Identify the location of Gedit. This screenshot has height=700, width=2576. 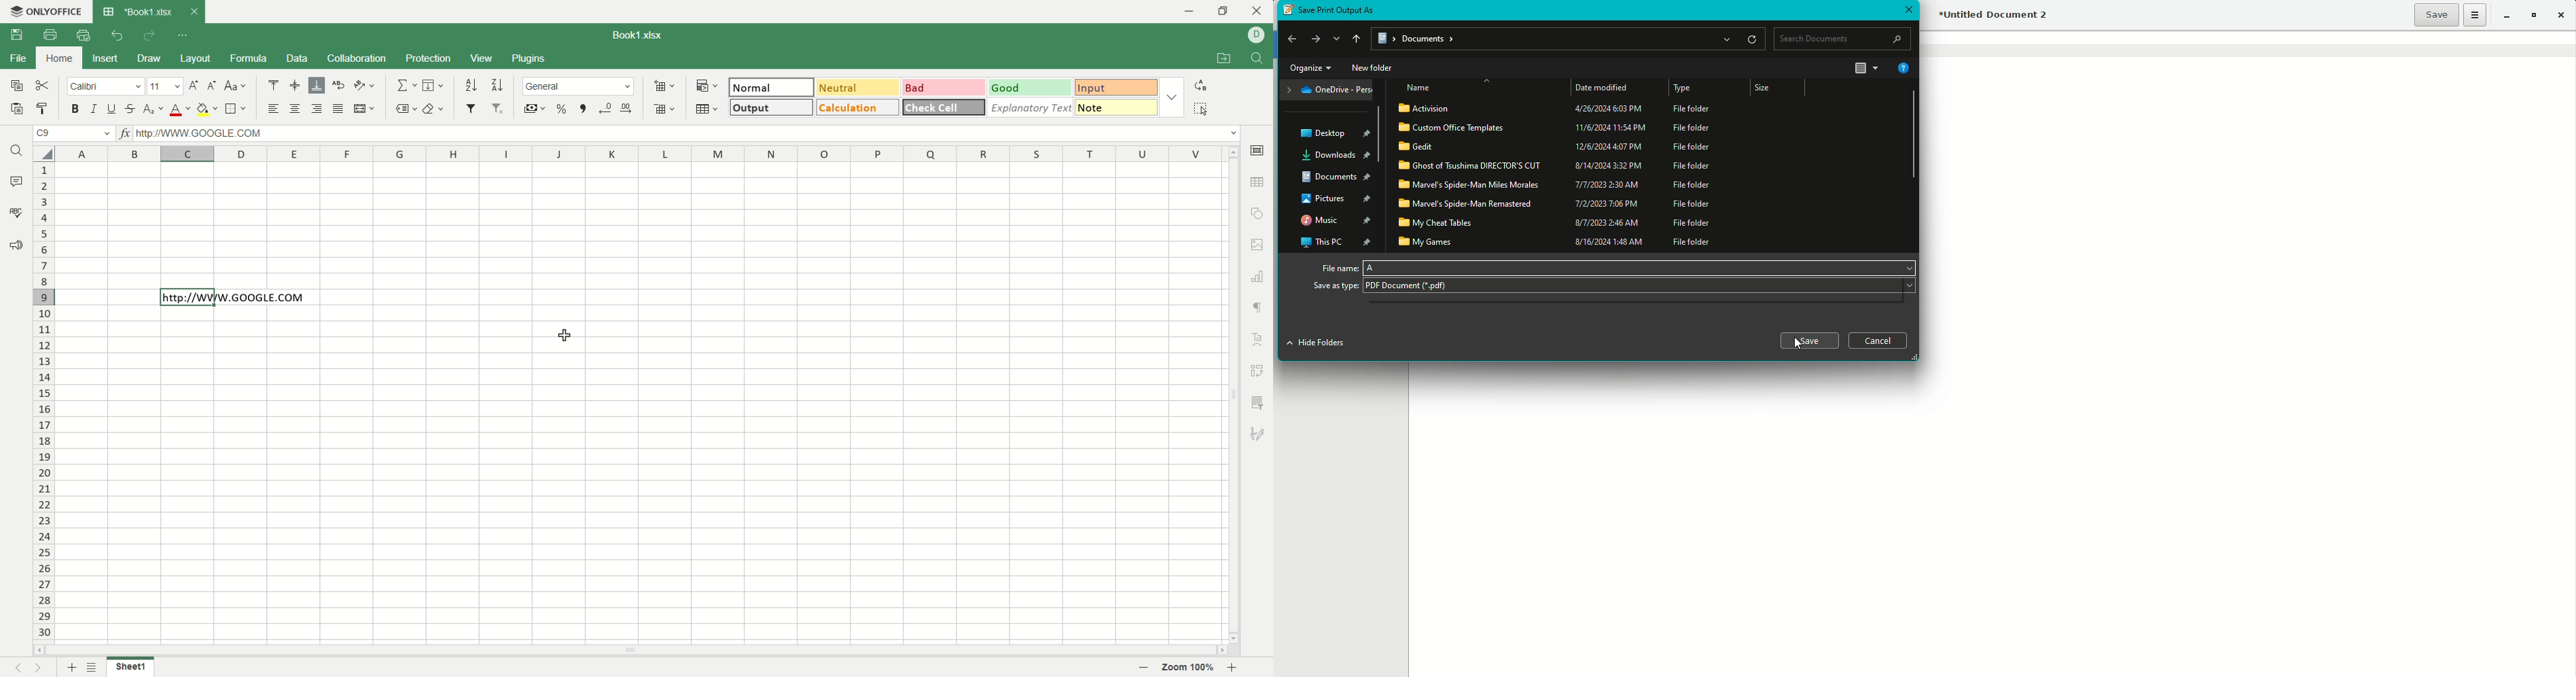
(1556, 146).